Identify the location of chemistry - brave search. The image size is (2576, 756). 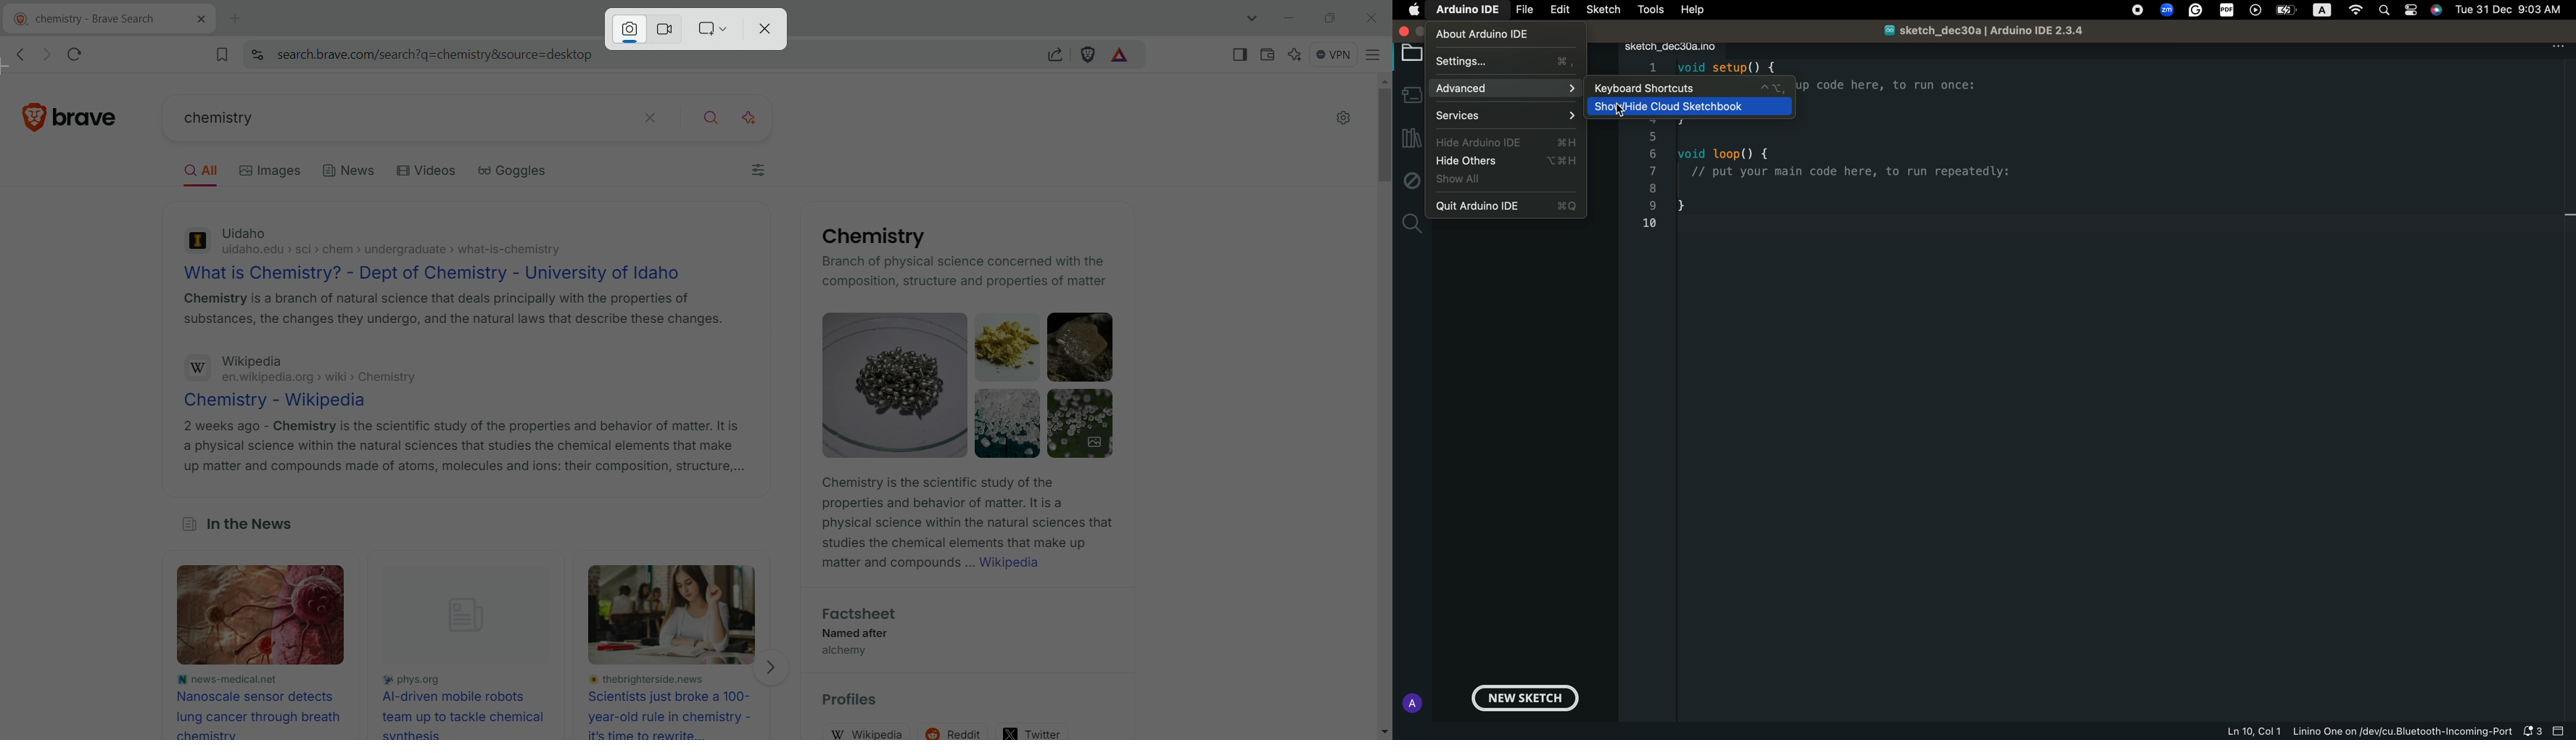
(82, 20).